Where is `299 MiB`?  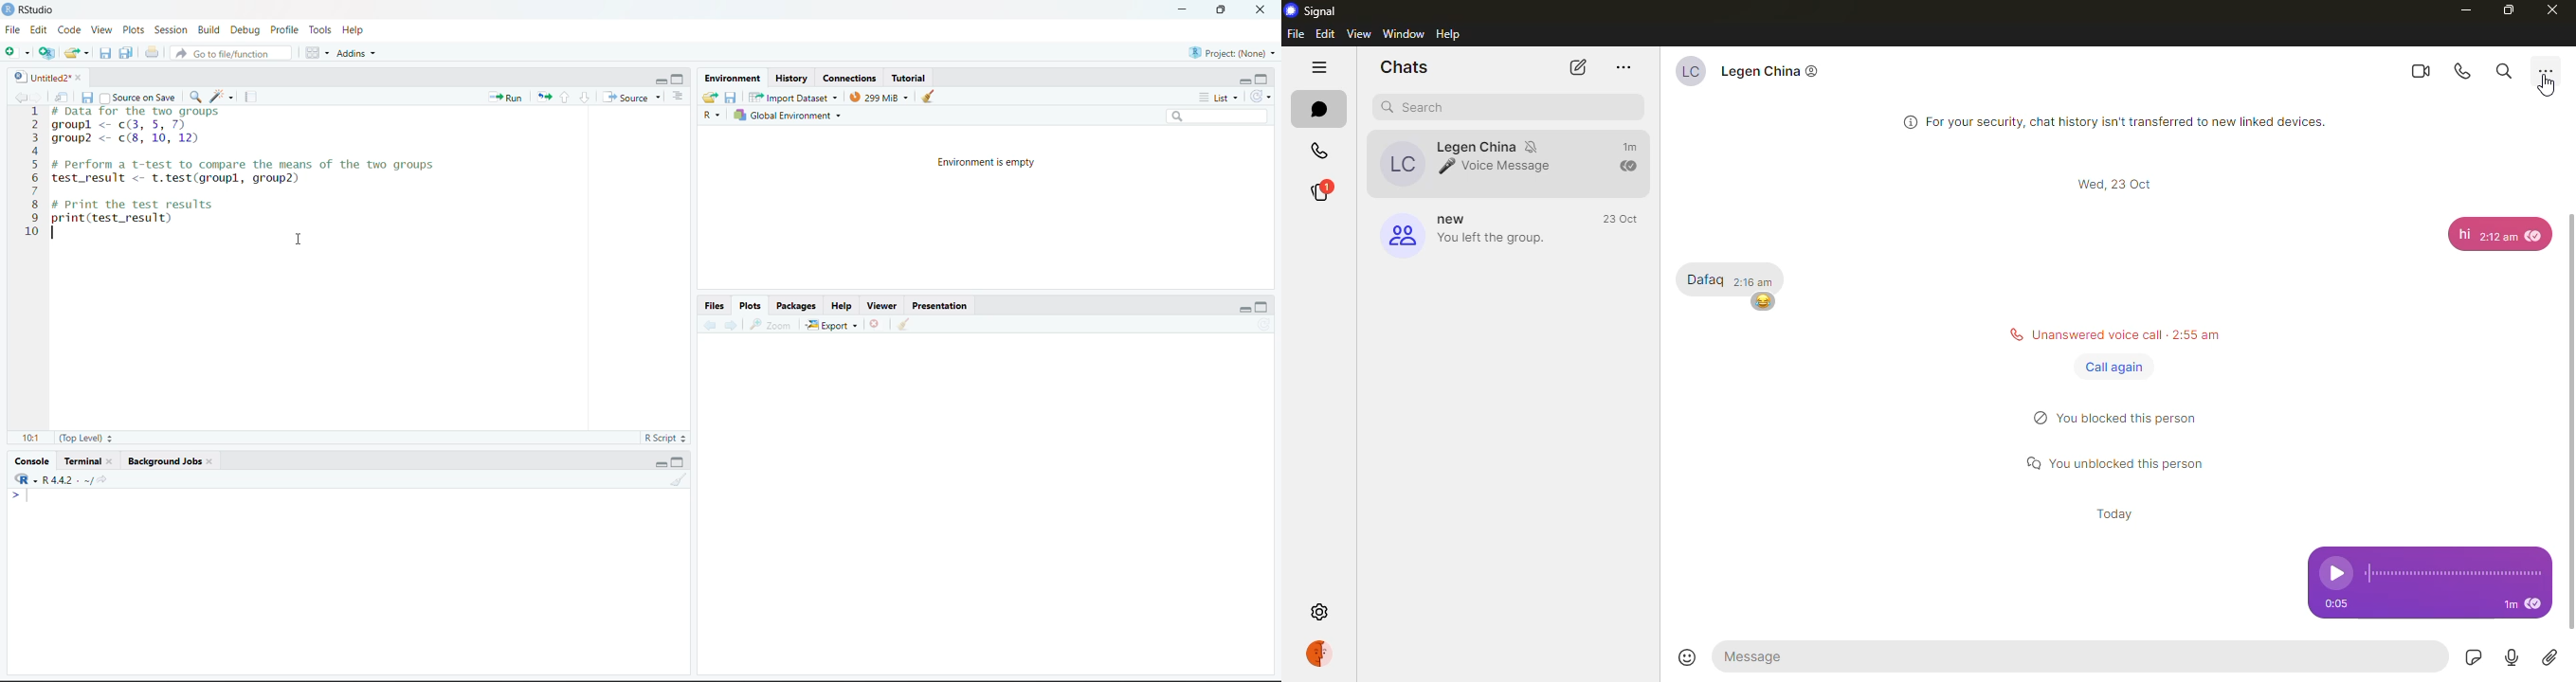 299 MiB is located at coordinates (881, 97).